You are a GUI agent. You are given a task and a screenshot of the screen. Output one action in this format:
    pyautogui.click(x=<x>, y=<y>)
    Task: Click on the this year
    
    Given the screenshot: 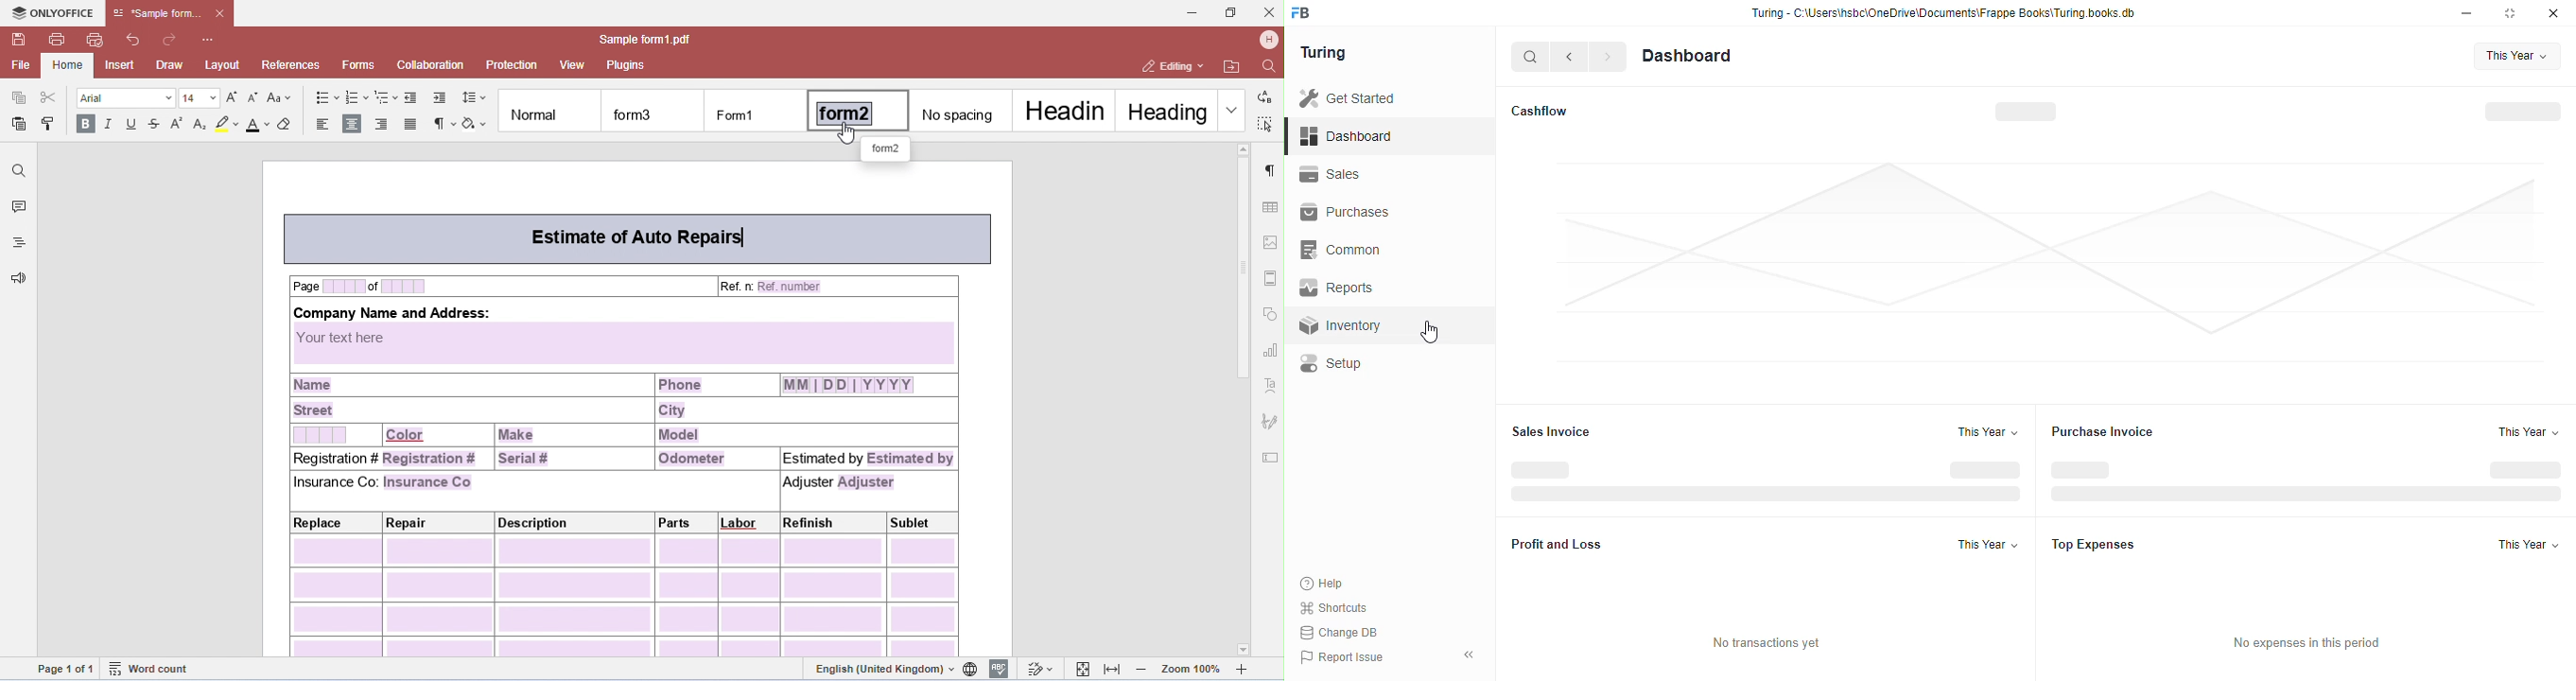 What is the action you would take?
    pyautogui.click(x=2529, y=544)
    